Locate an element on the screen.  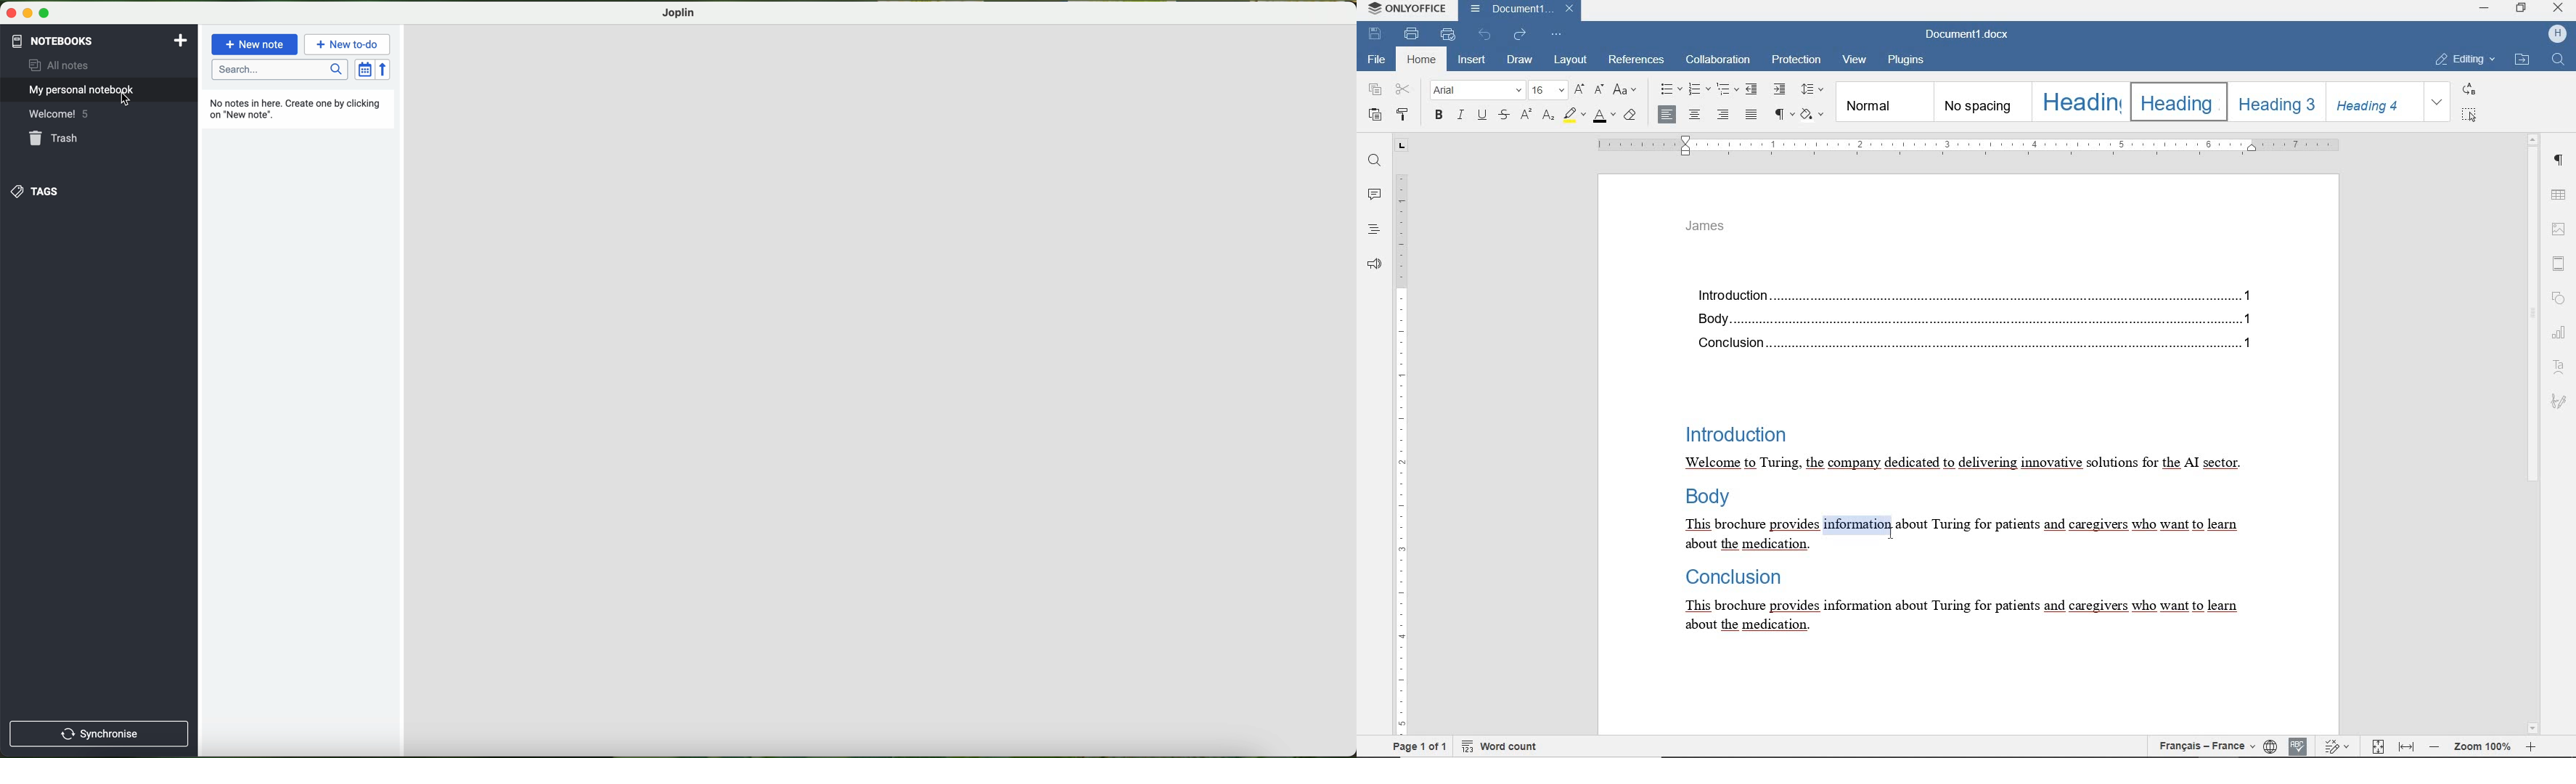
FEEDBACK & SUPPORT is located at coordinates (1374, 261).